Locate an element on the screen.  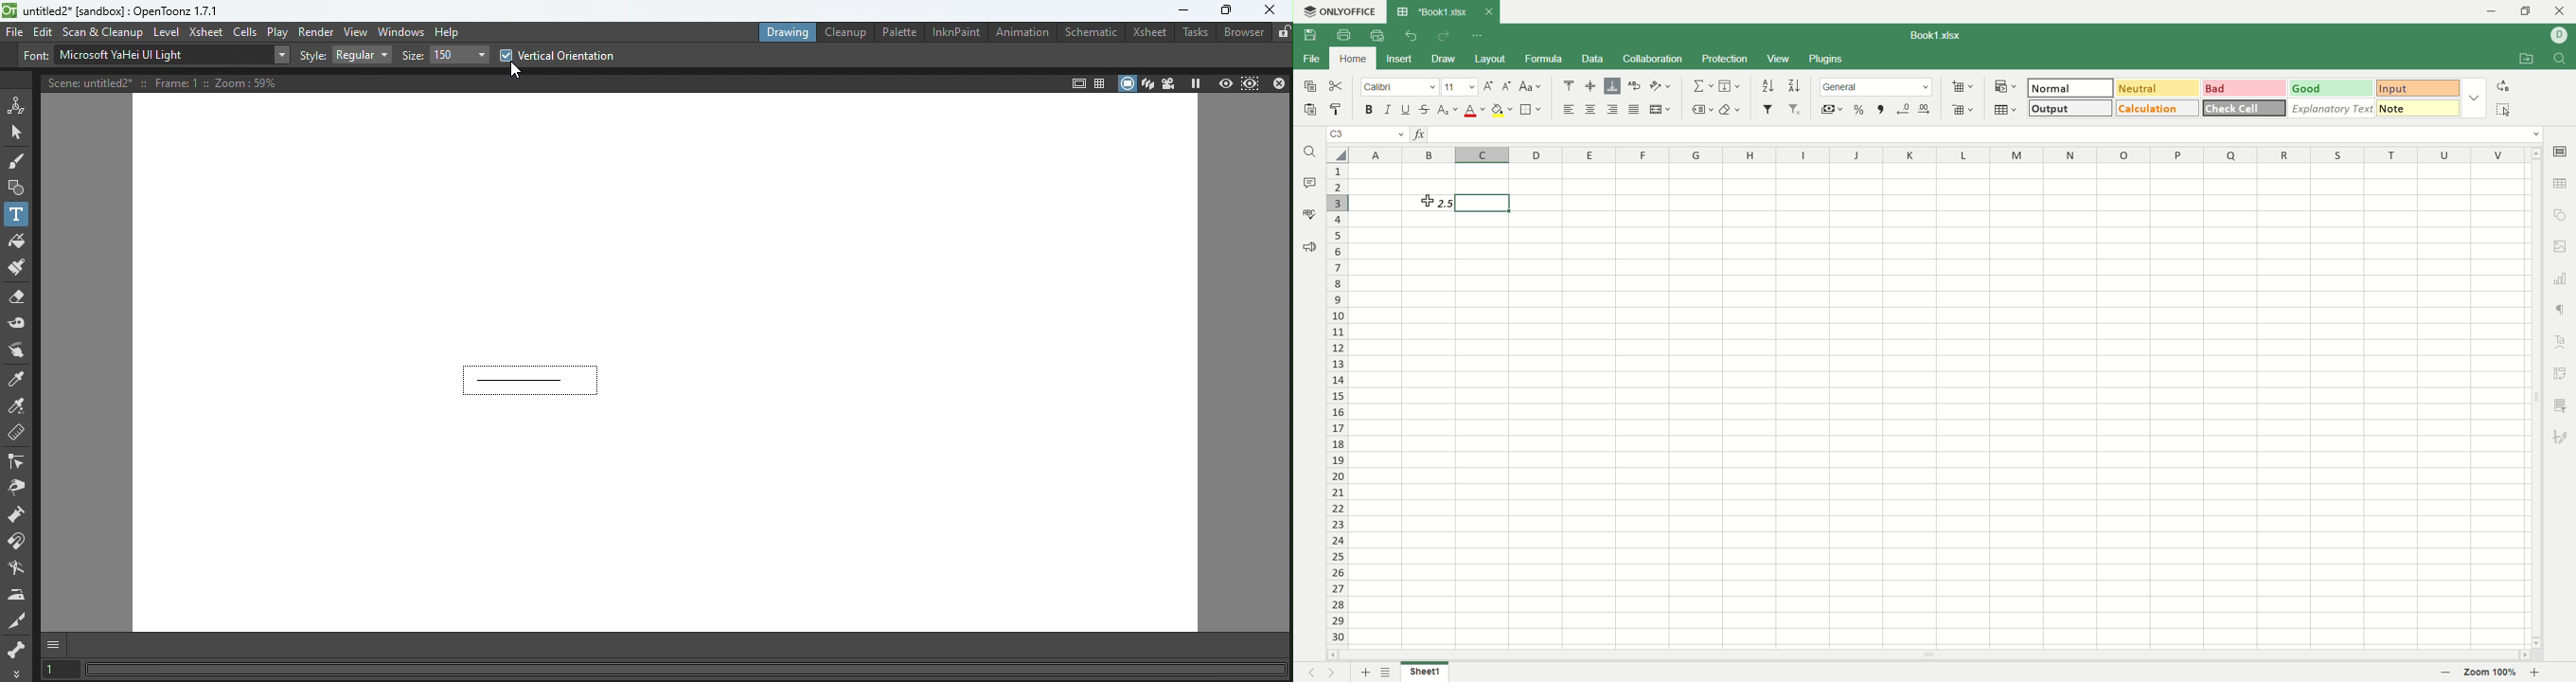
Xsheets is located at coordinates (1146, 32).